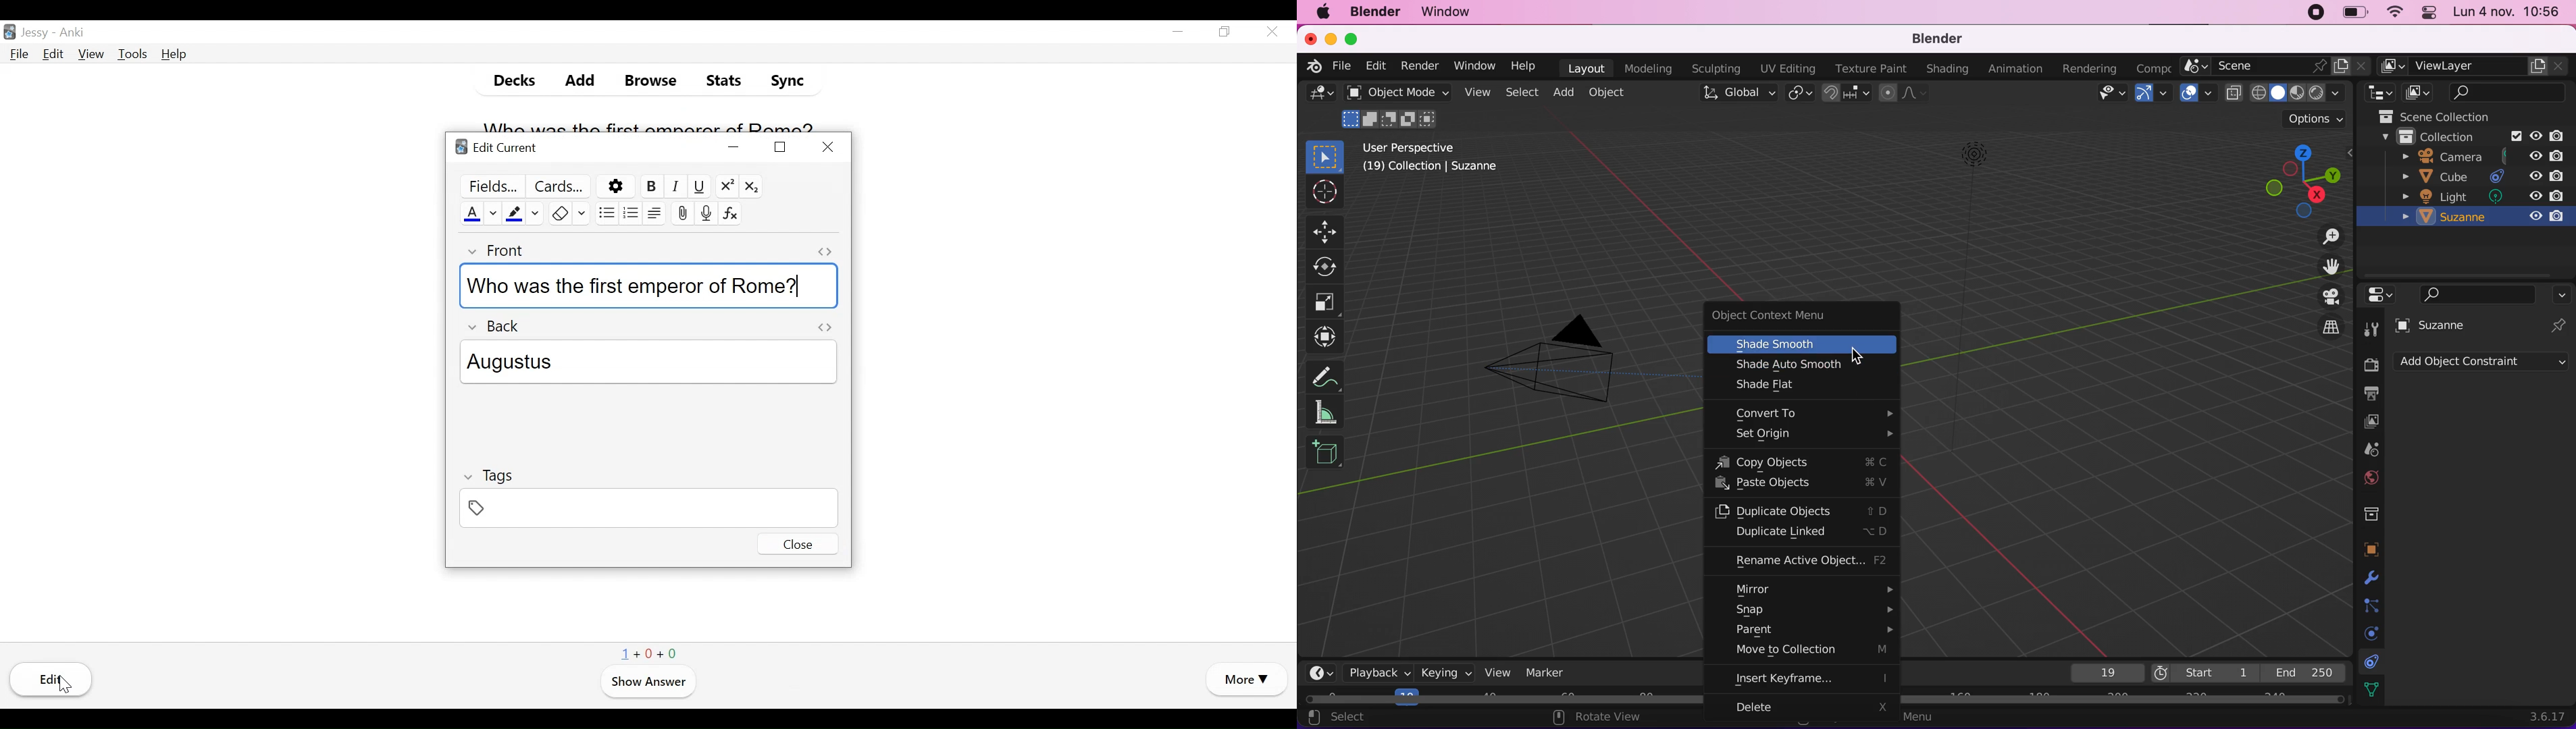  I want to click on copy objects, so click(1807, 463).